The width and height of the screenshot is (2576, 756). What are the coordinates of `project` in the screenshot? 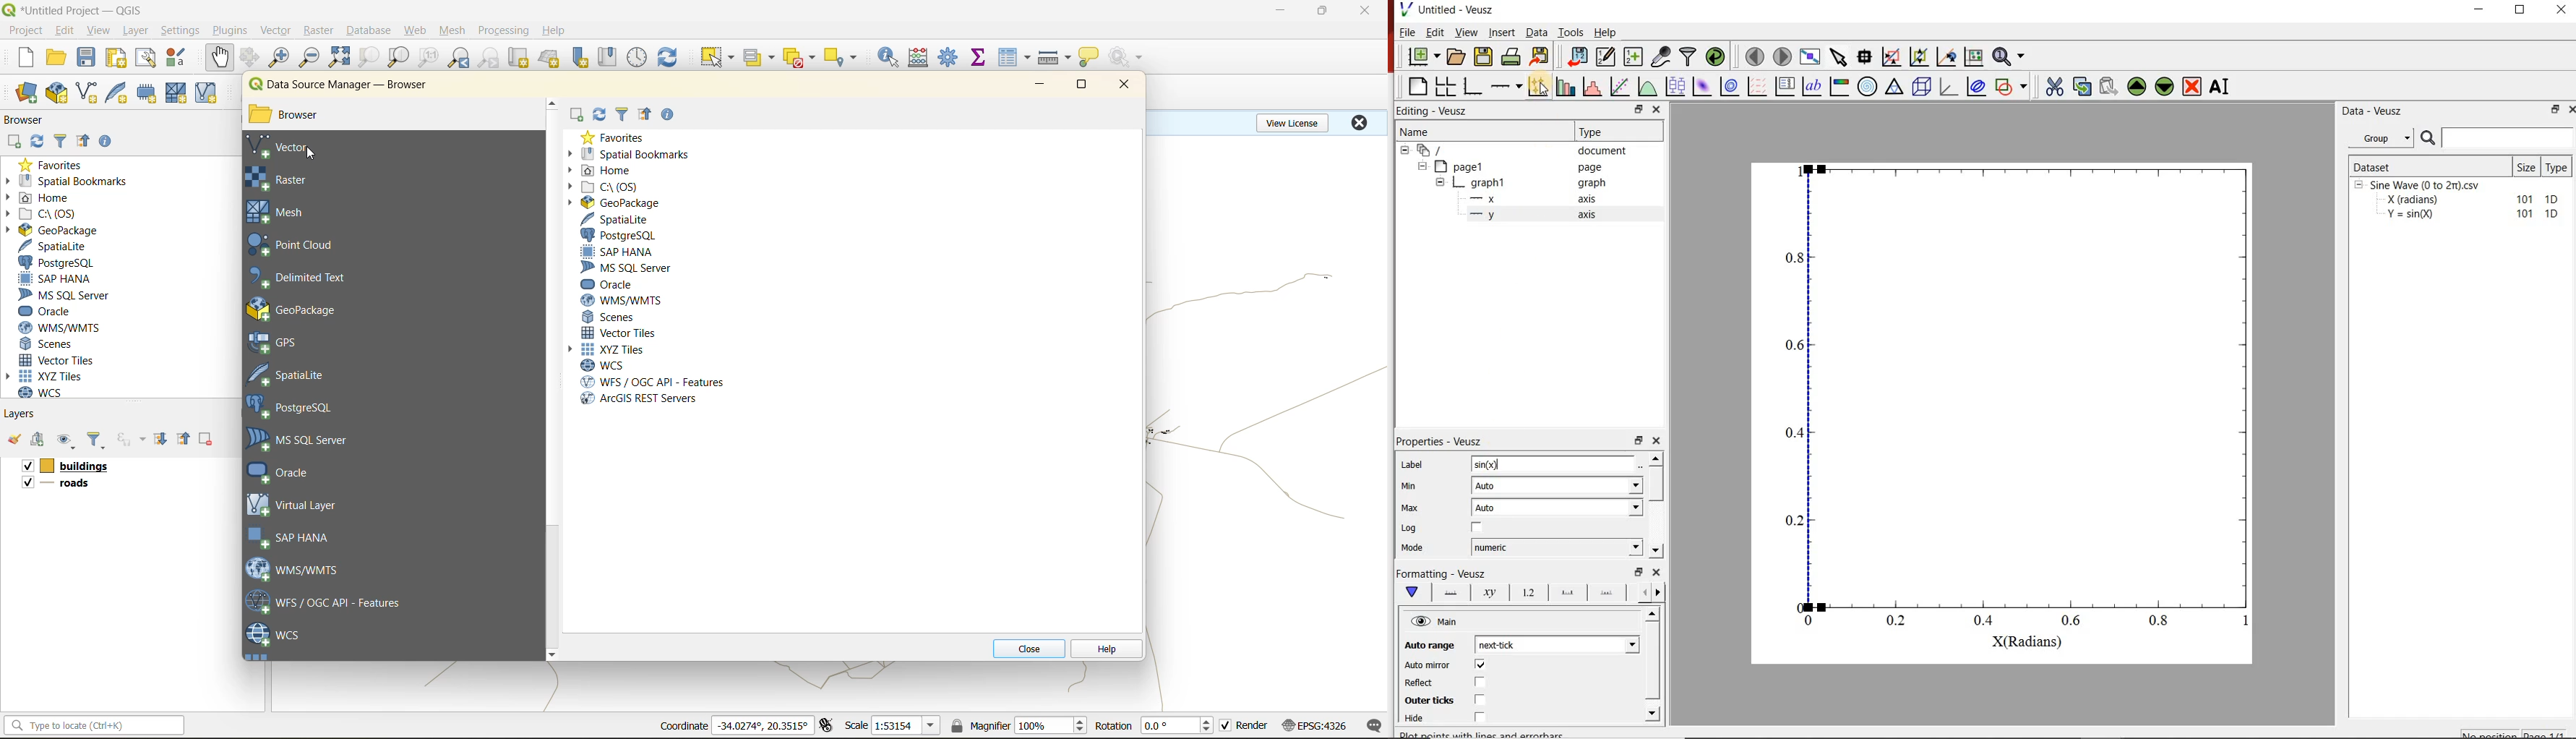 It's located at (25, 31).